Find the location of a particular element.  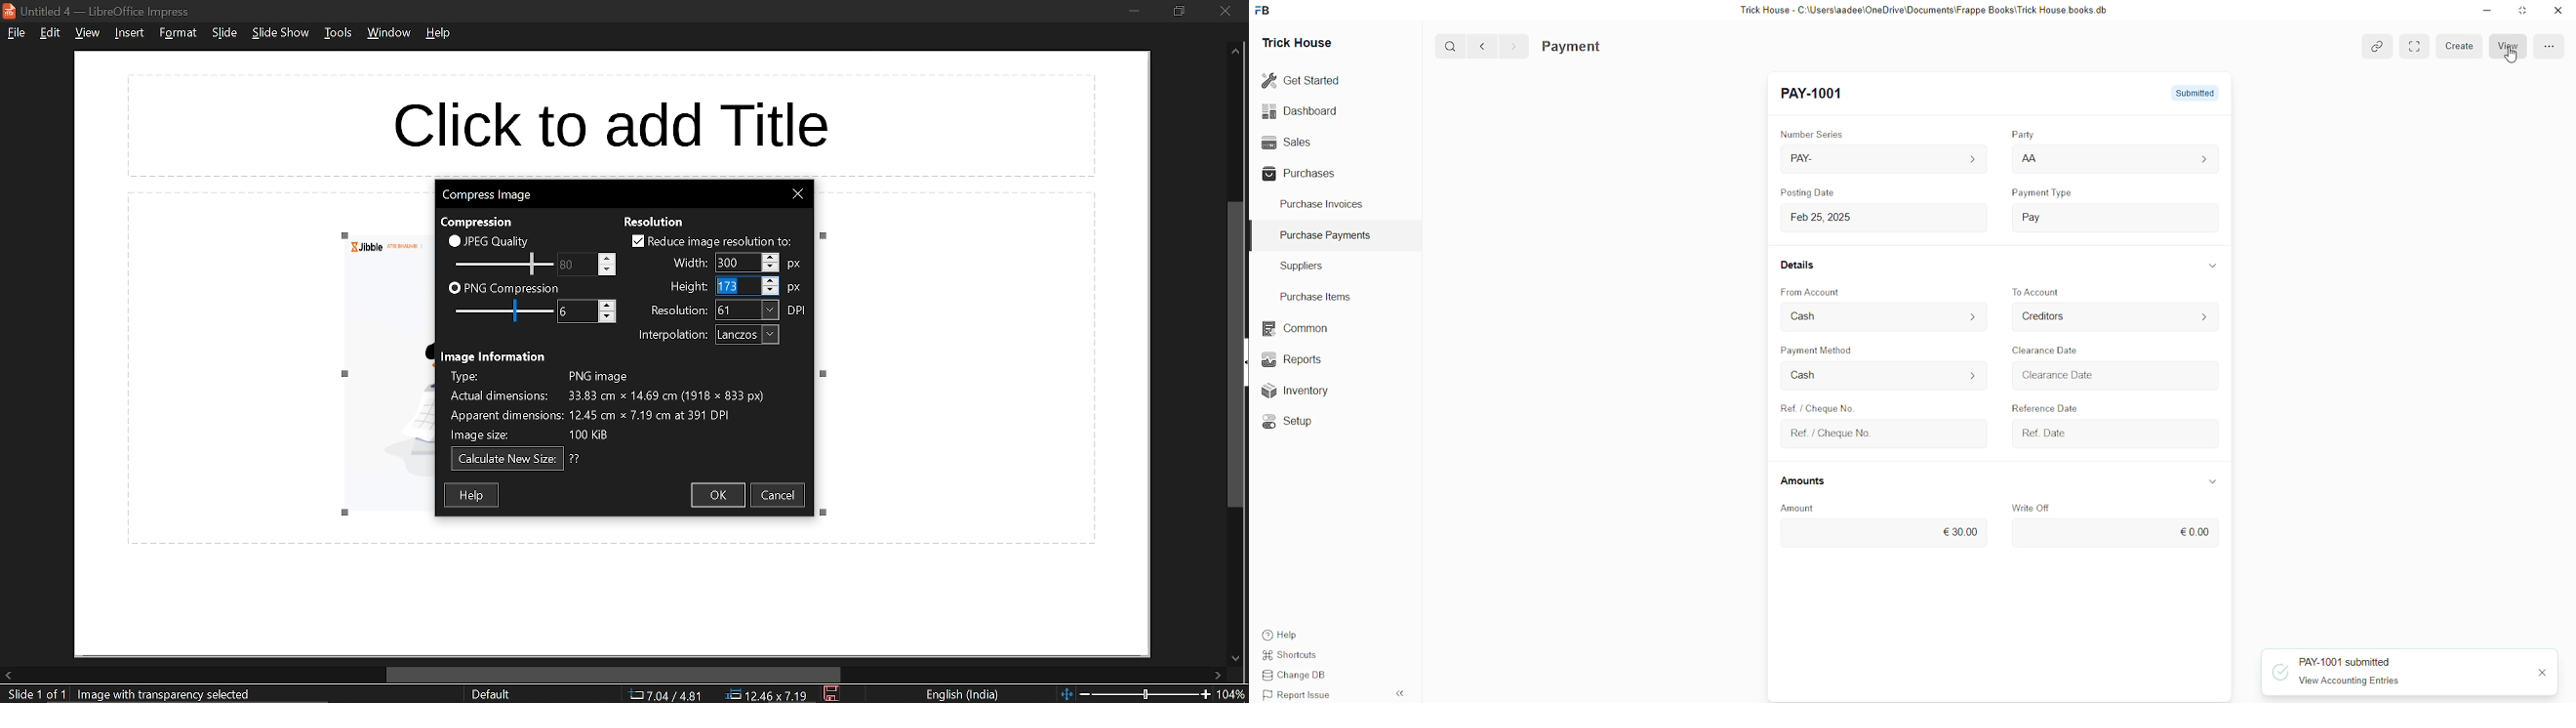

Amount is located at coordinates (1813, 506).